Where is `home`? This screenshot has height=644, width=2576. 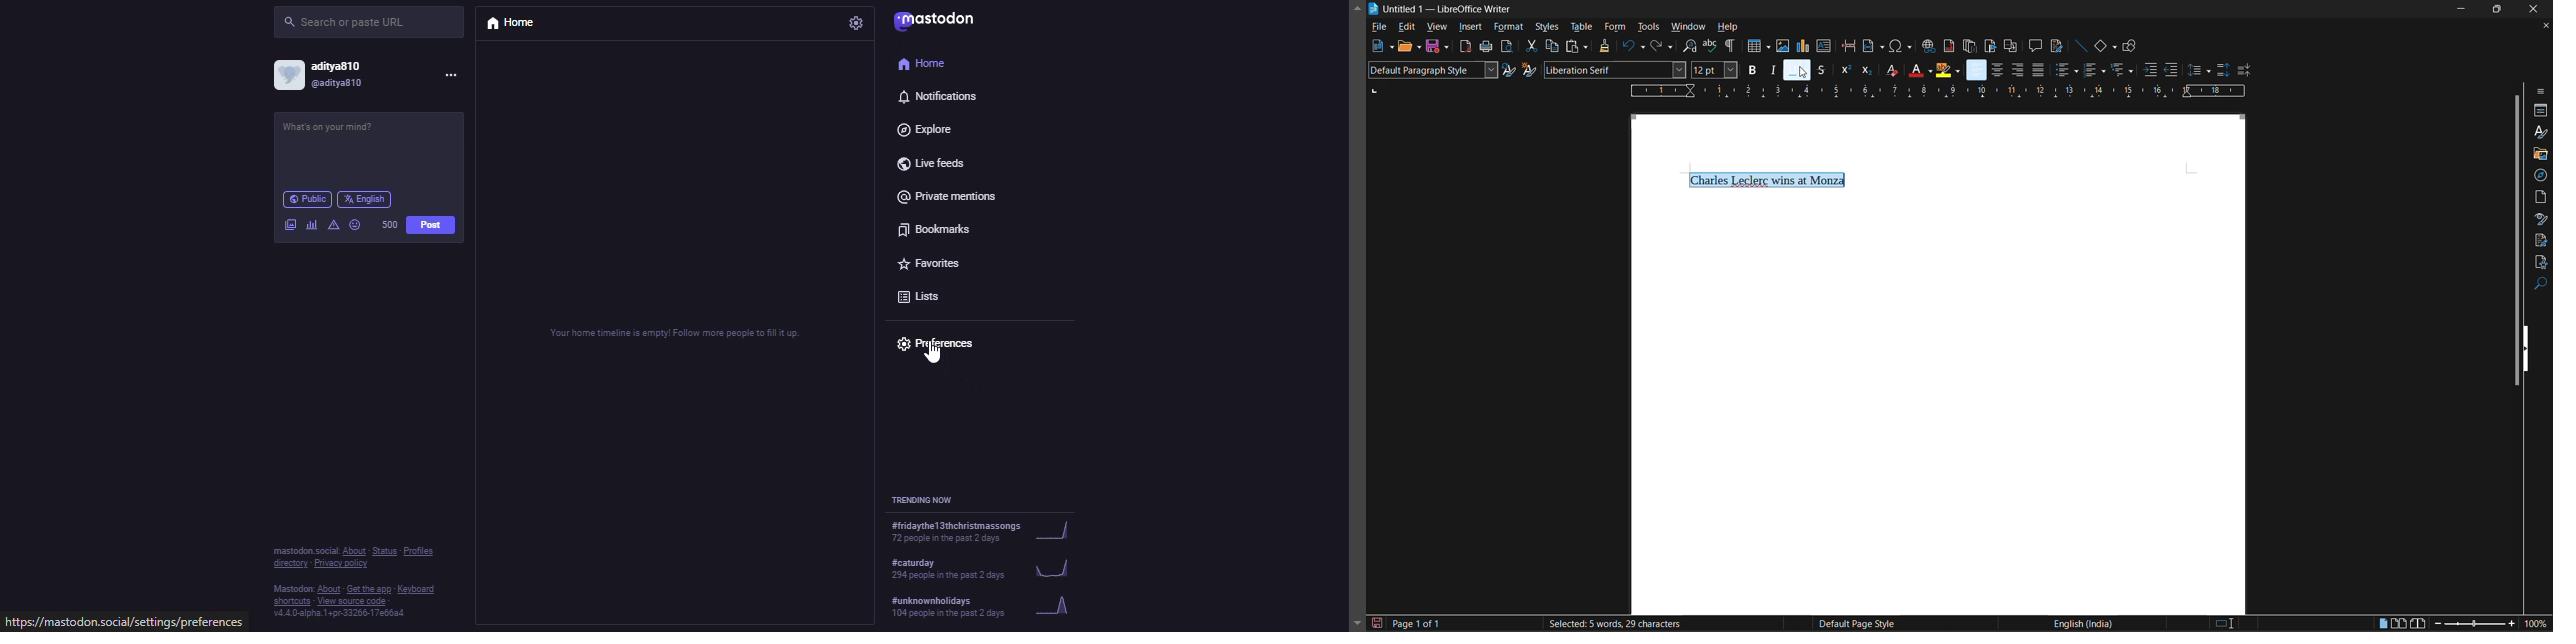 home is located at coordinates (517, 23).